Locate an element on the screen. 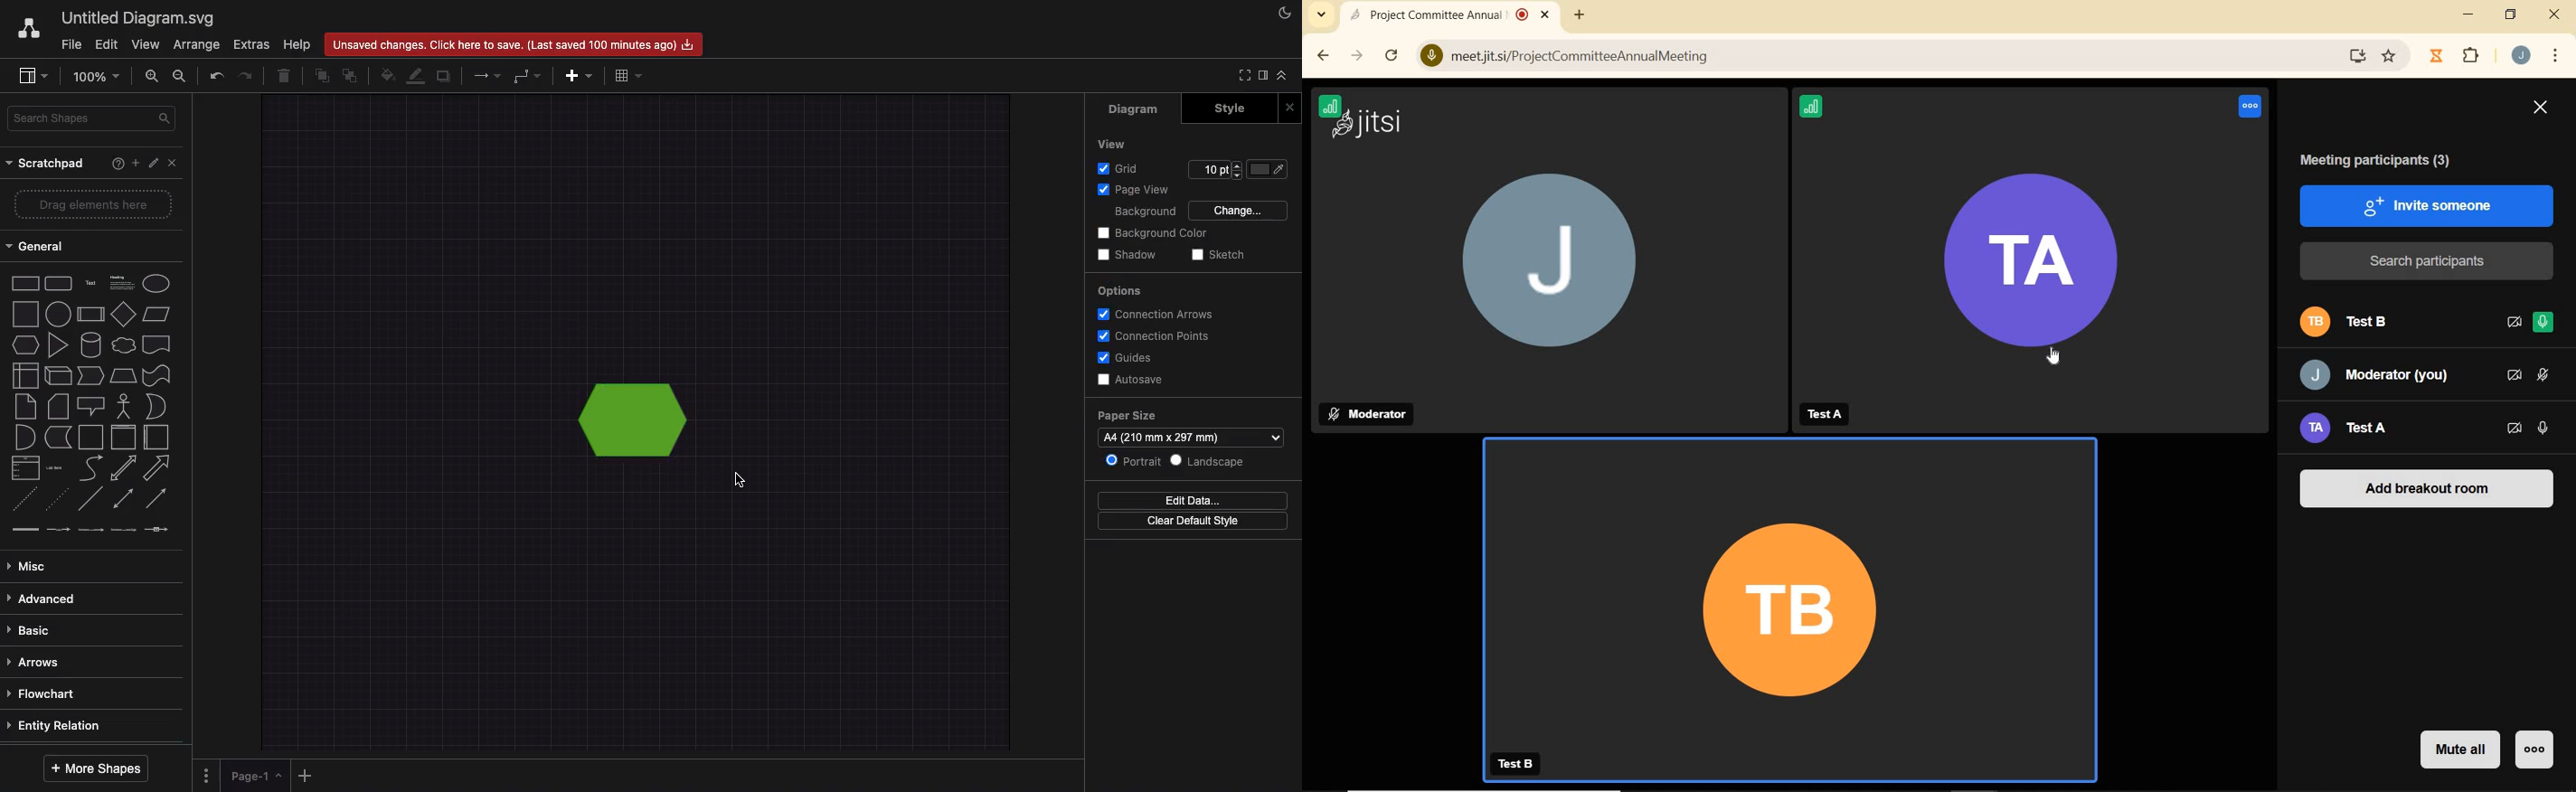 The width and height of the screenshot is (2576, 812). Landscape is located at coordinates (1218, 461).